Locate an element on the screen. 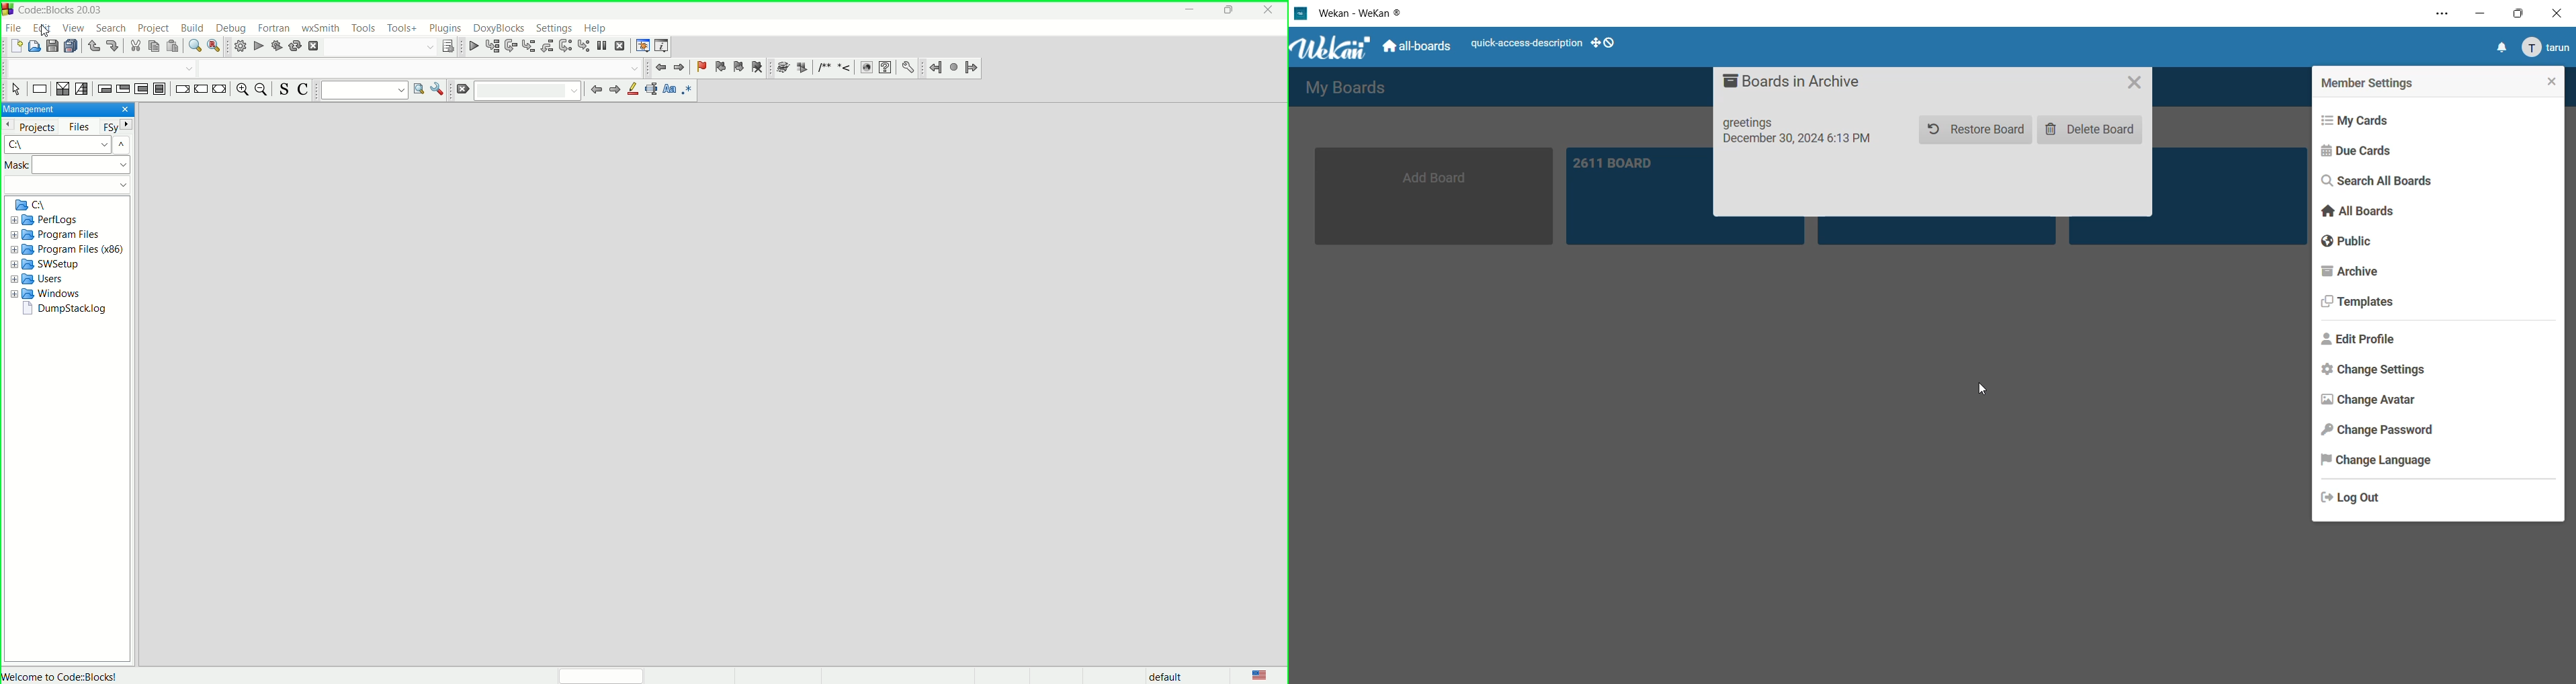 This screenshot has width=2576, height=700. change avatar is located at coordinates (2371, 402).